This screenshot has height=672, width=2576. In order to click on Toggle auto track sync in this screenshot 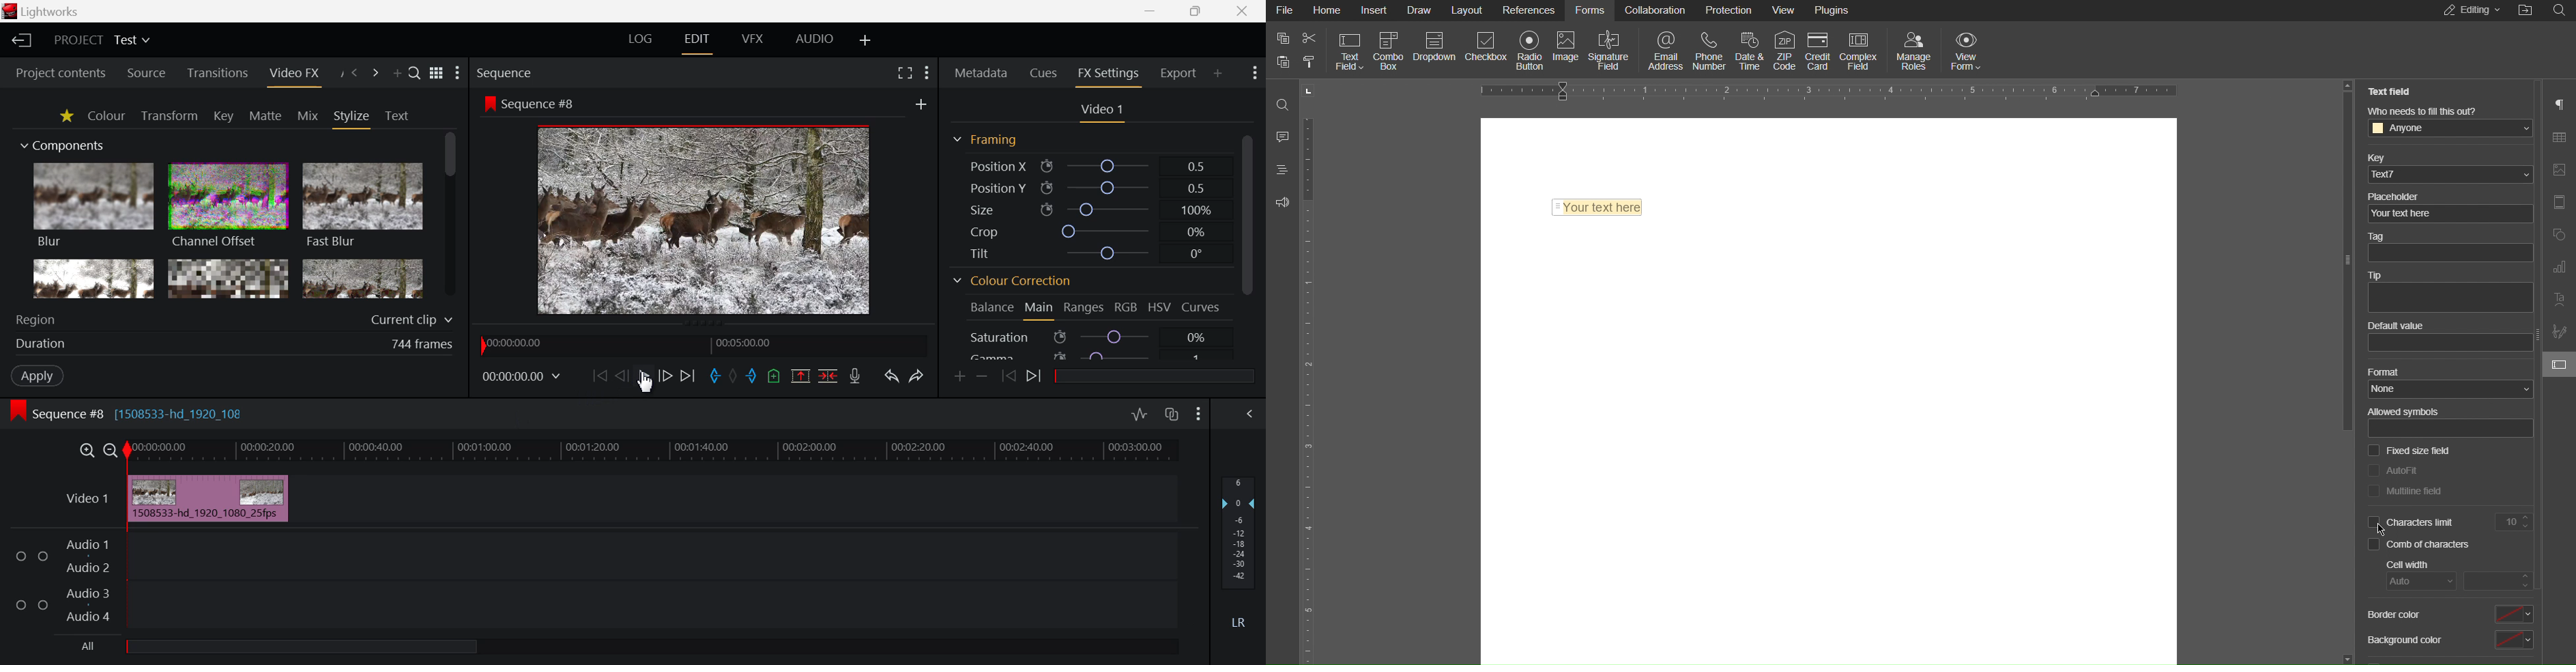, I will do `click(1172, 415)`.